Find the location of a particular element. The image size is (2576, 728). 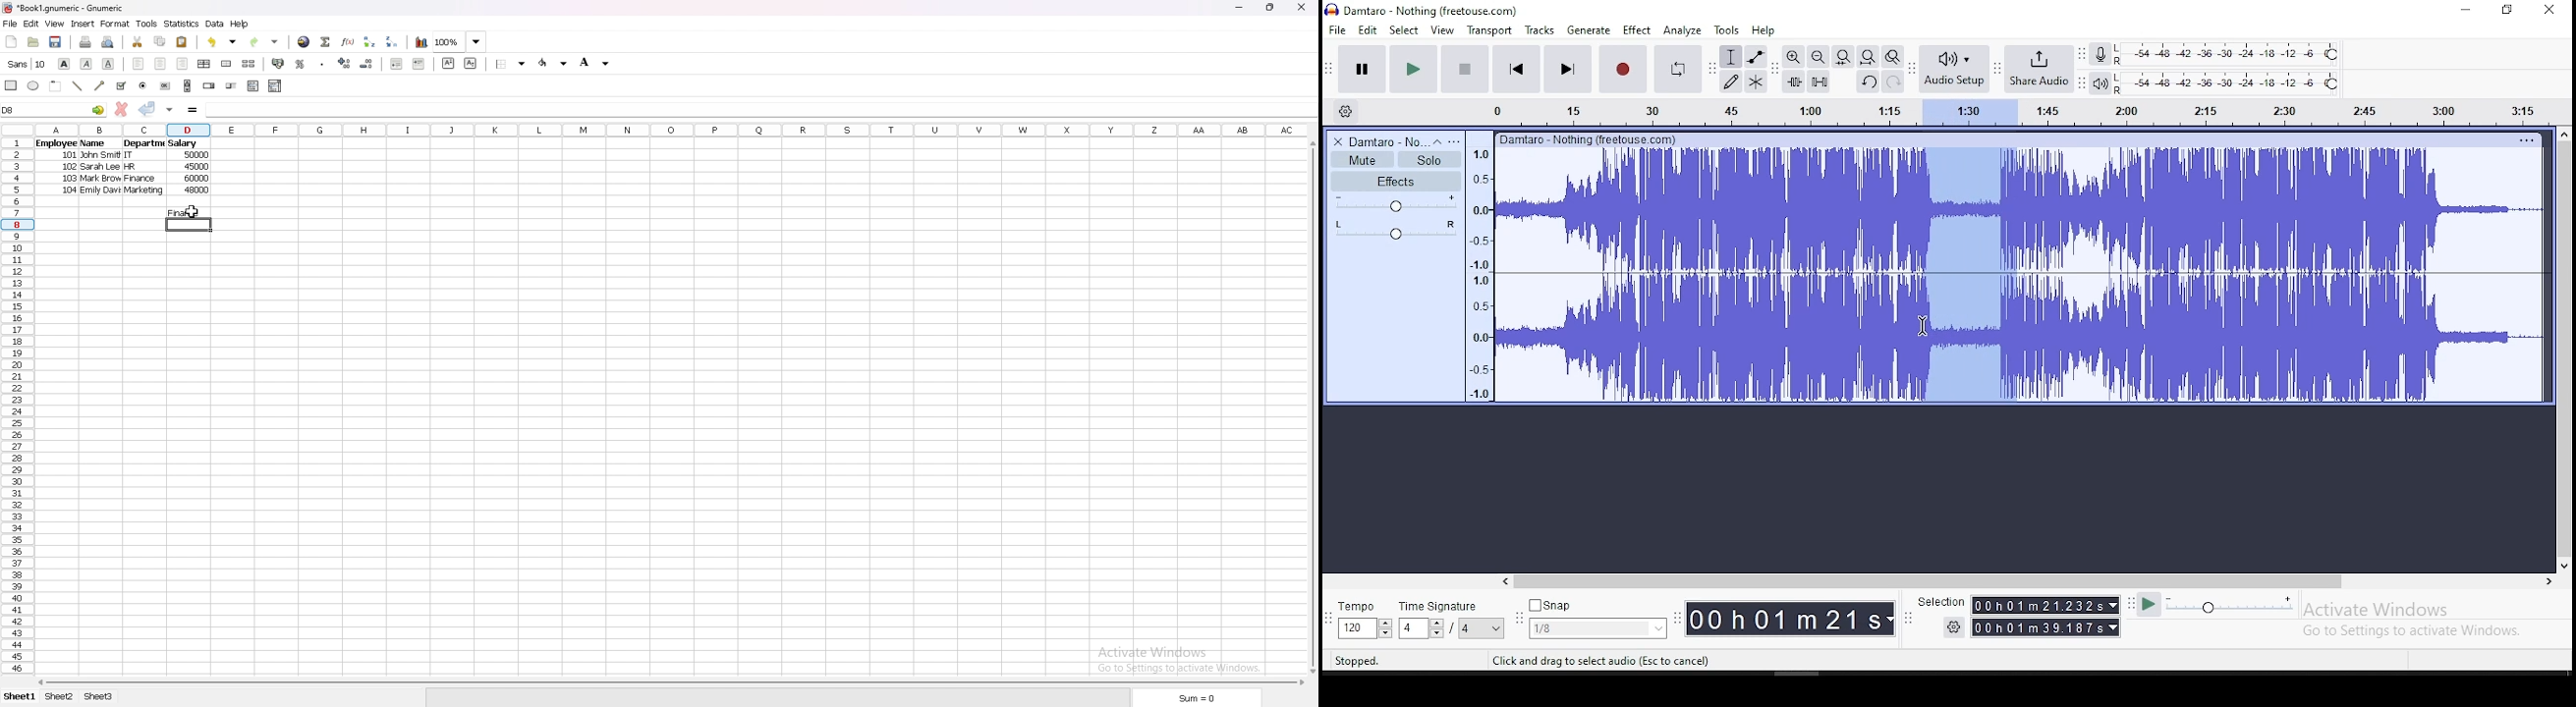

cursor is located at coordinates (190, 211).